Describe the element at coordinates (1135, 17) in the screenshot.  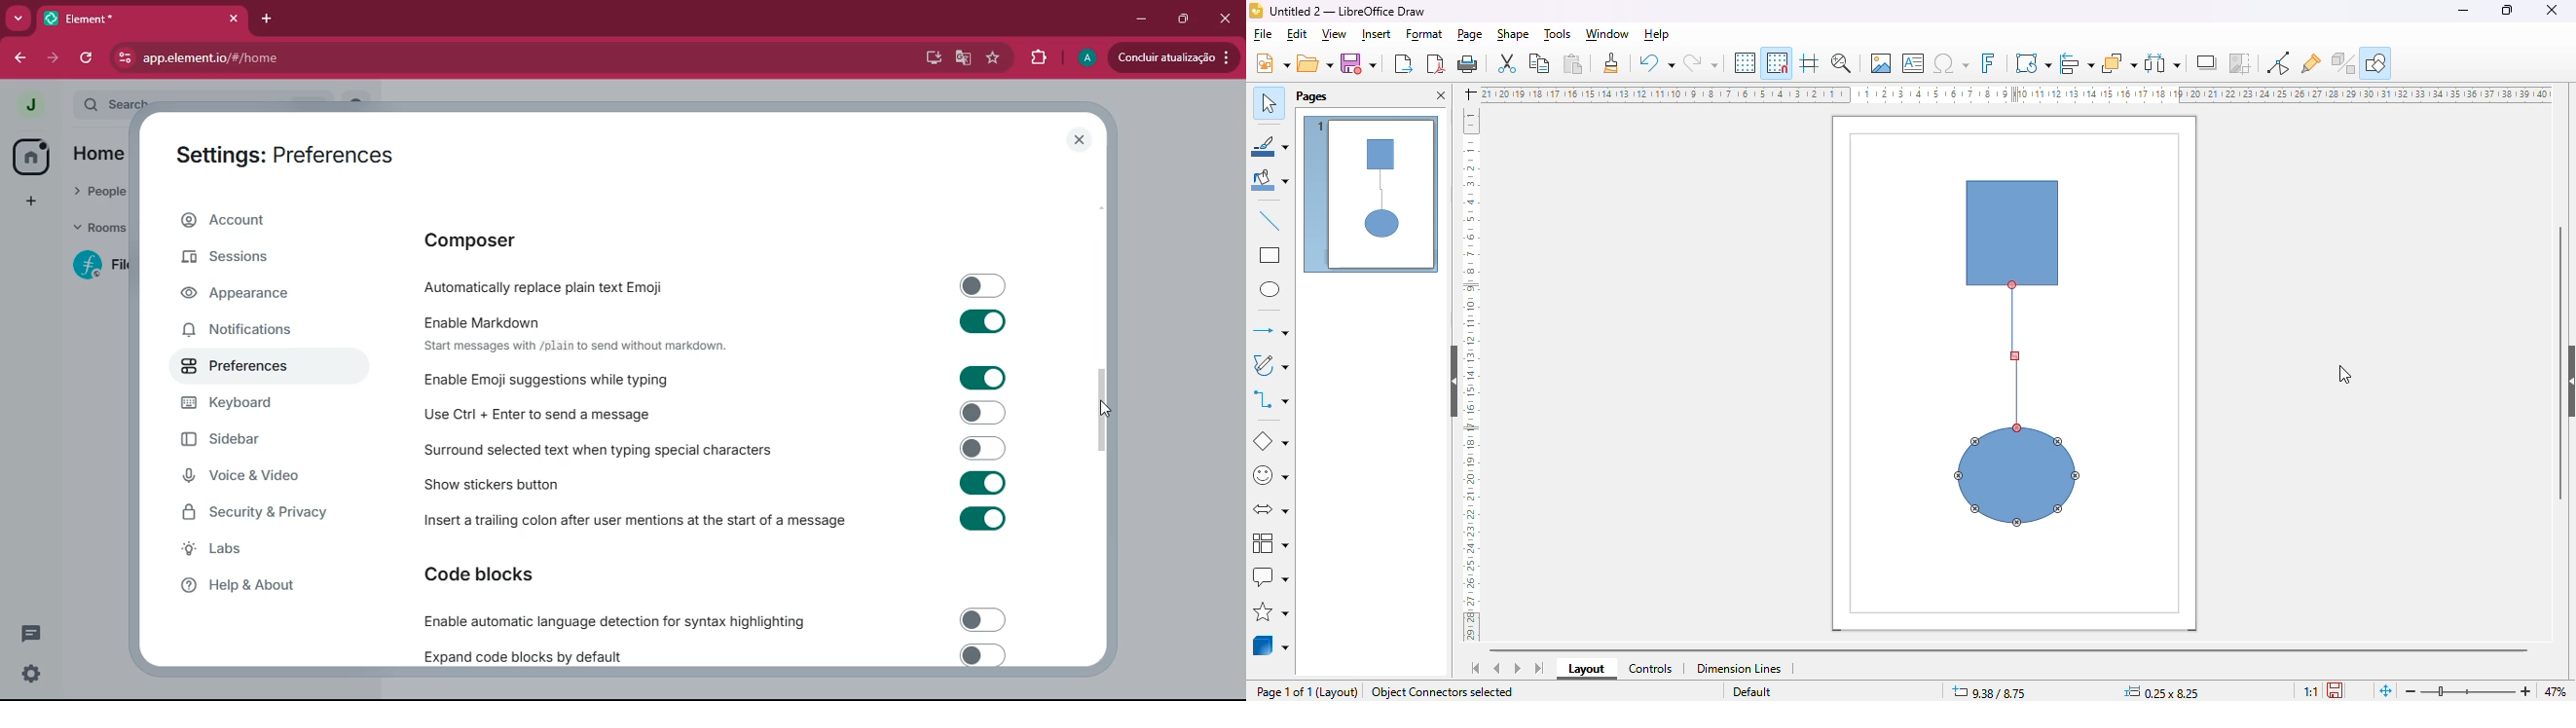
I see `minimize` at that location.